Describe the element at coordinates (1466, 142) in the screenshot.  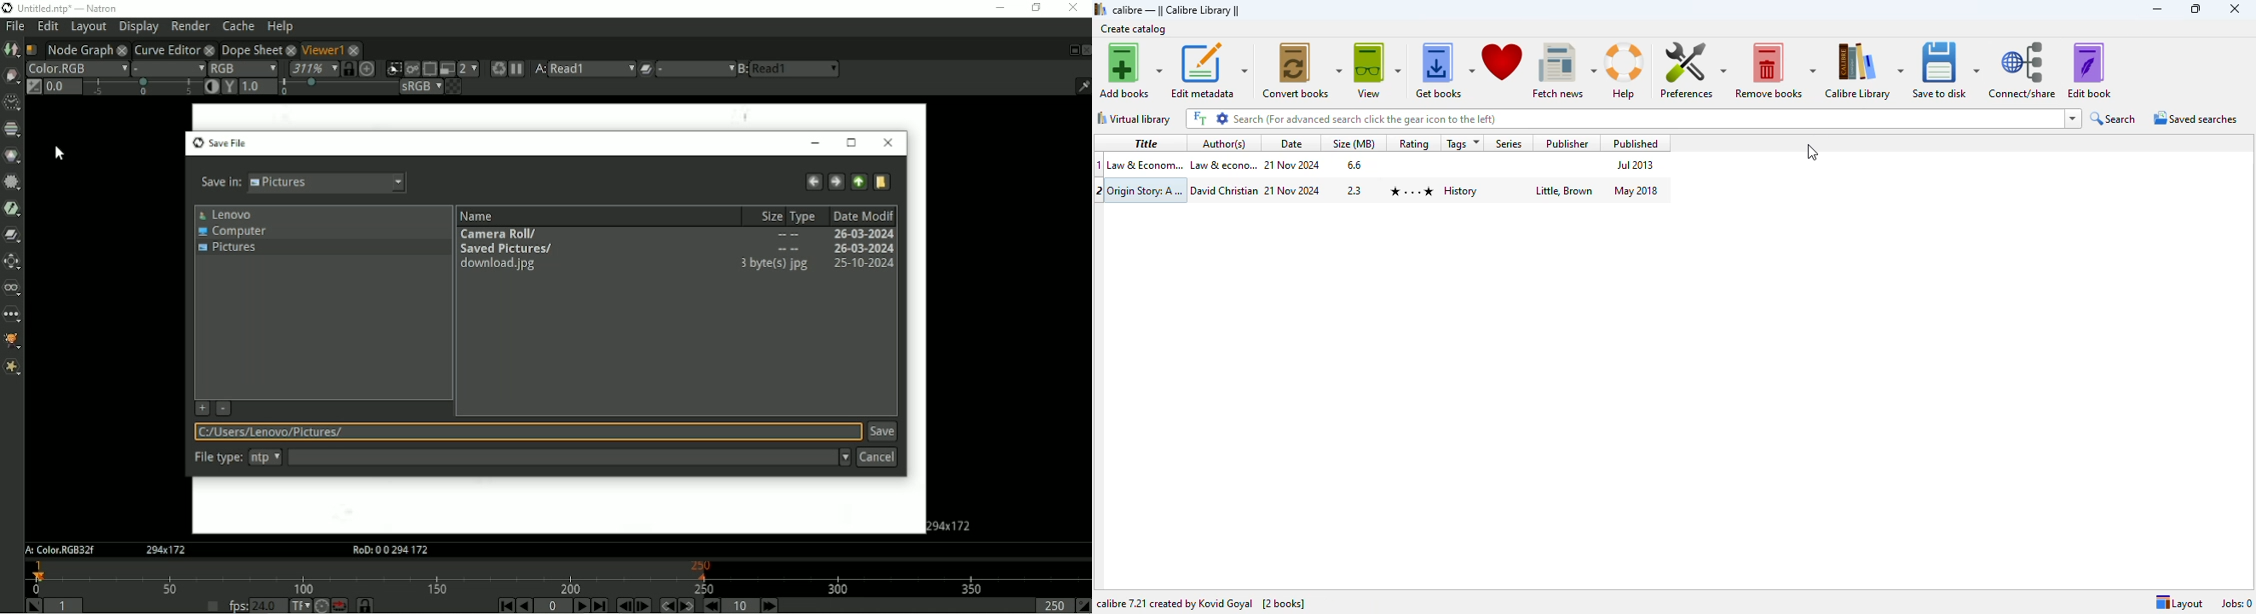
I see `tags` at that location.